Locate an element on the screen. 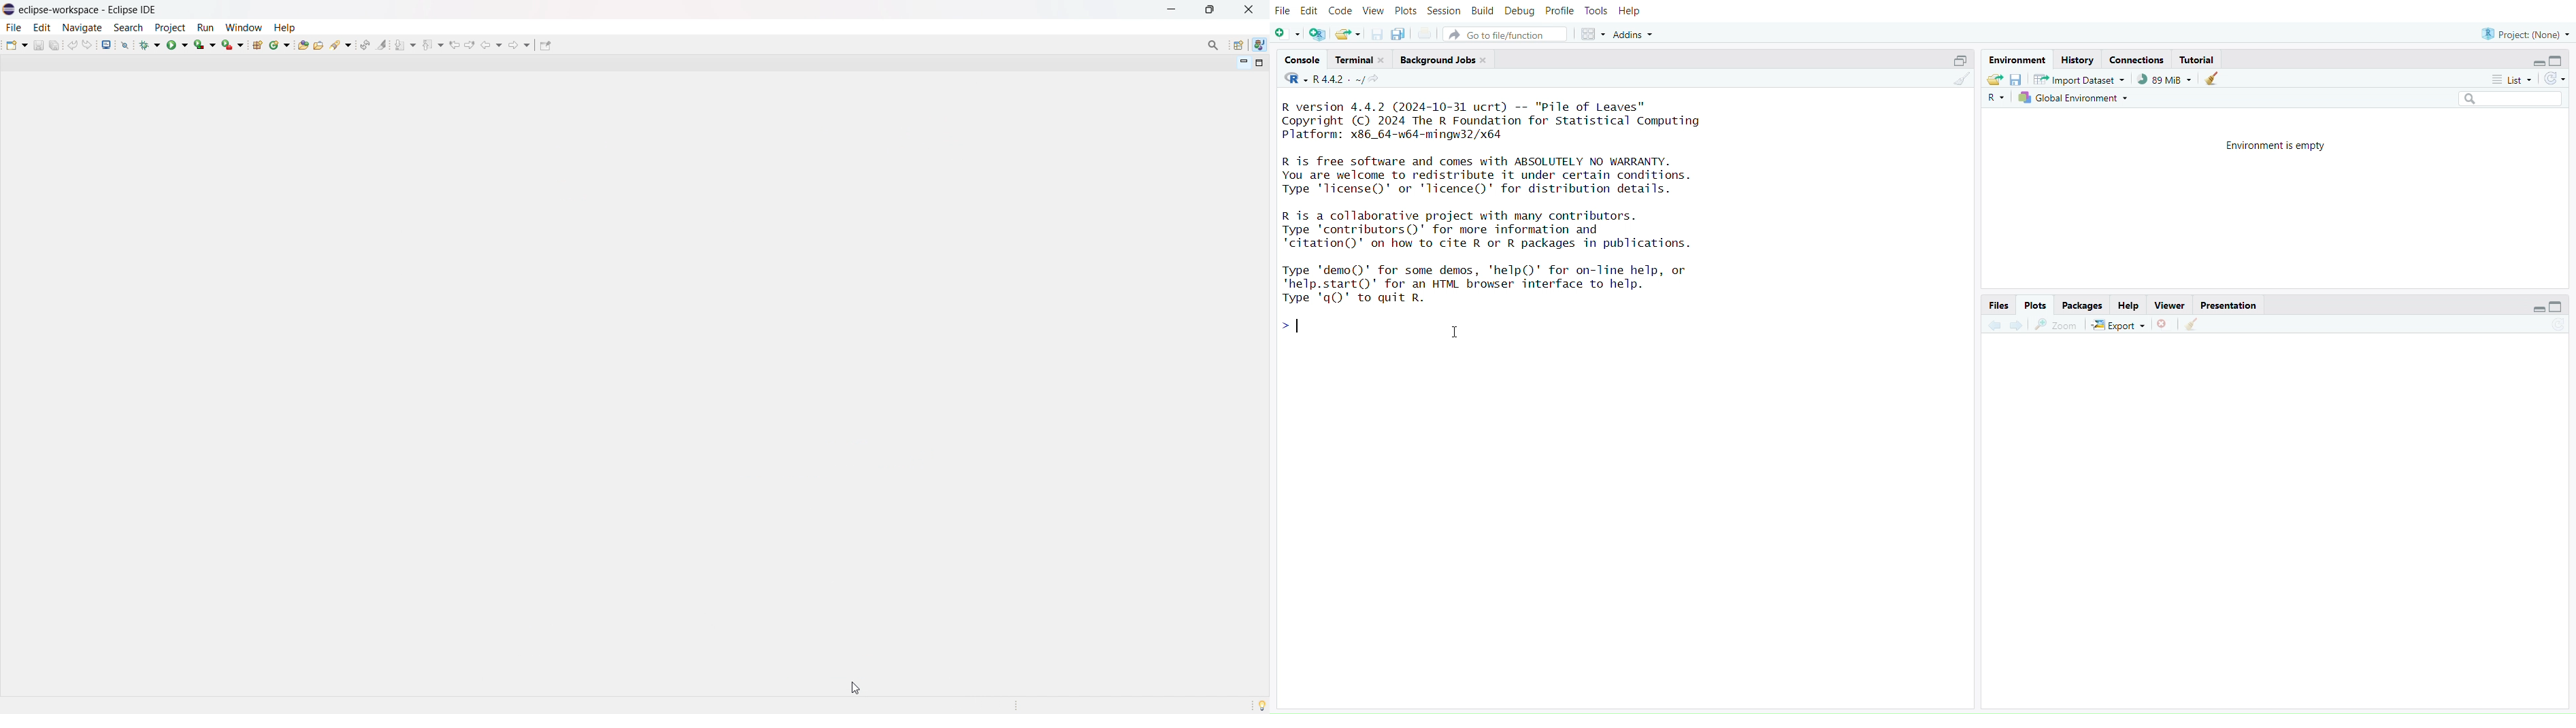 Image resolution: width=2576 pixels, height=728 pixels. Search filter is located at coordinates (2511, 99).